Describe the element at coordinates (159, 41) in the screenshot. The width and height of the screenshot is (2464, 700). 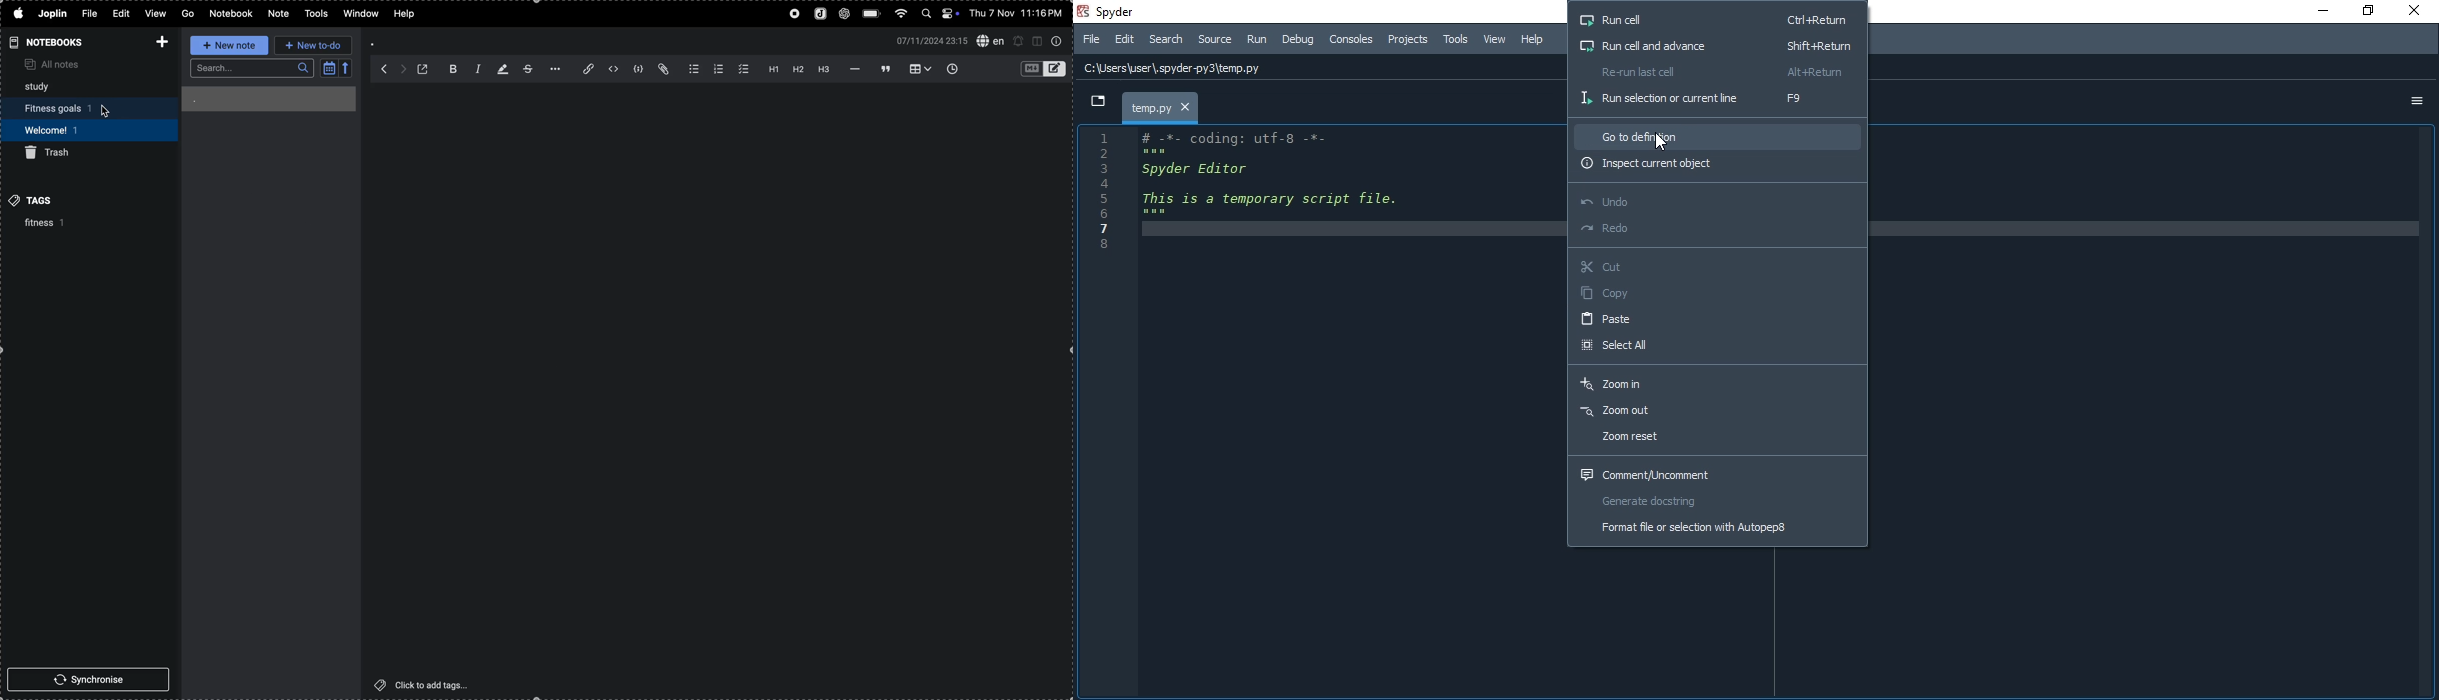
I see `add notebook` at that location.